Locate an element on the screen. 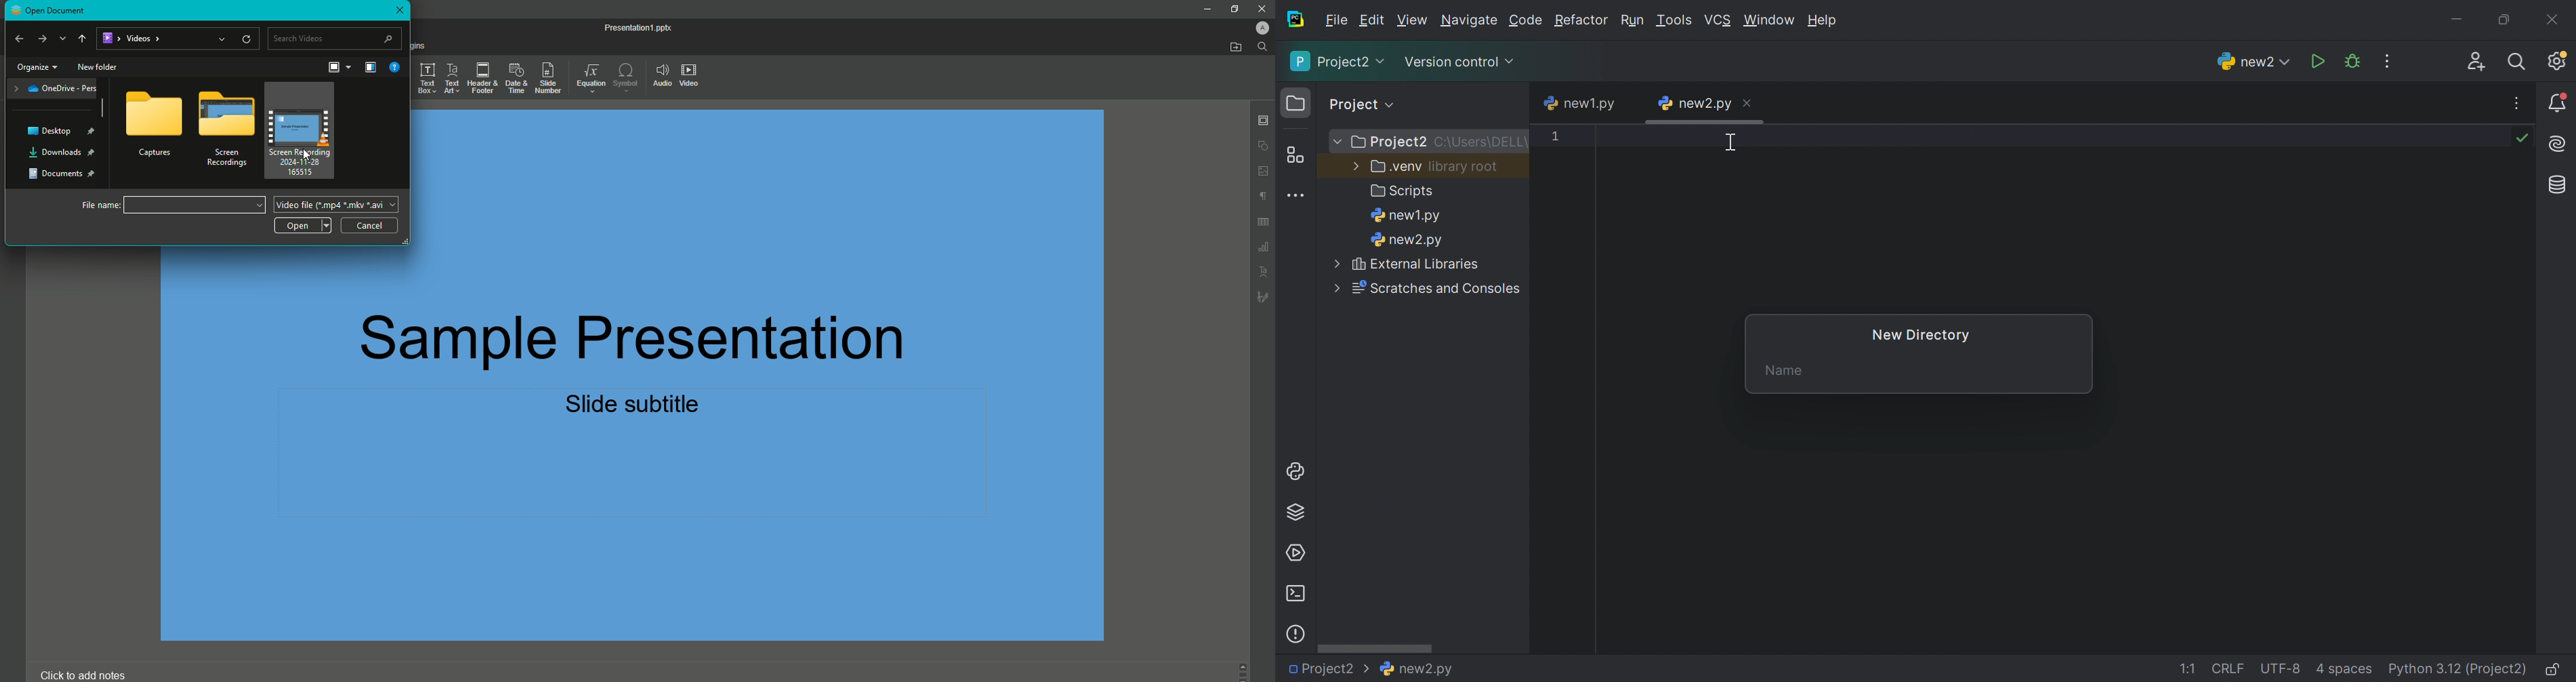 The image size is (2576, 700). CLick to add notes is located at coordinates (82, 673).